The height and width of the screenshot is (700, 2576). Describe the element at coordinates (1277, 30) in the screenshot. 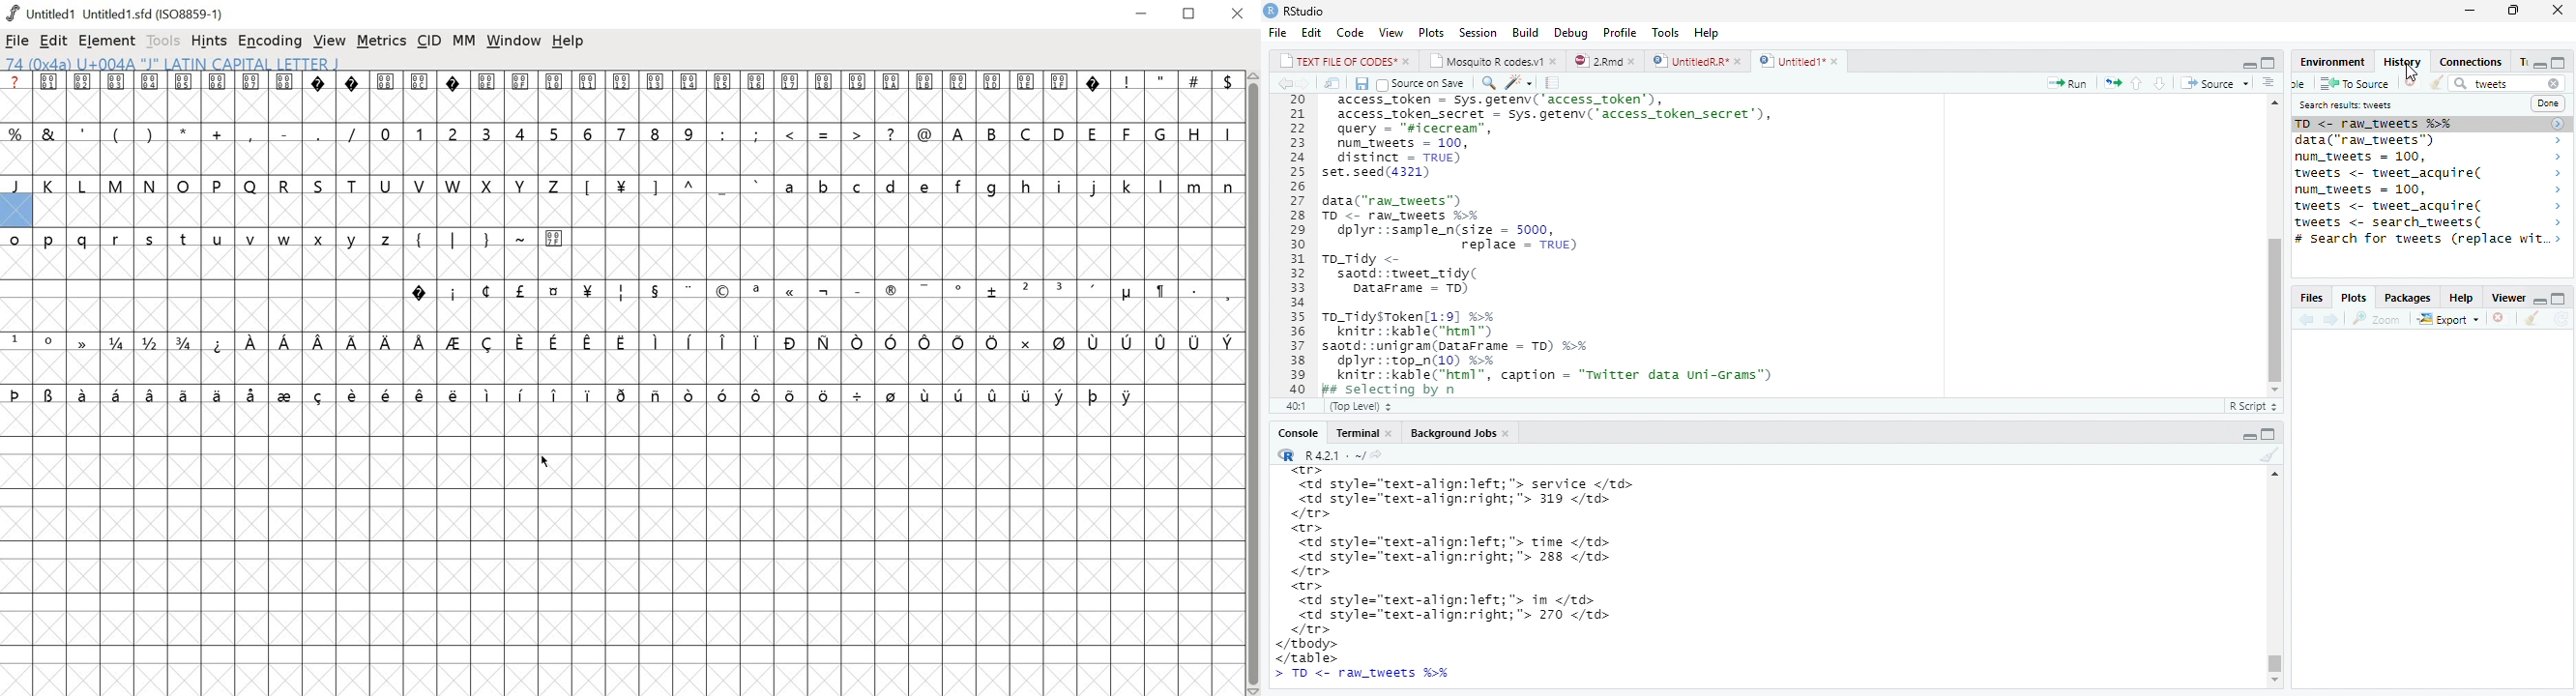

I see `File` at that location.